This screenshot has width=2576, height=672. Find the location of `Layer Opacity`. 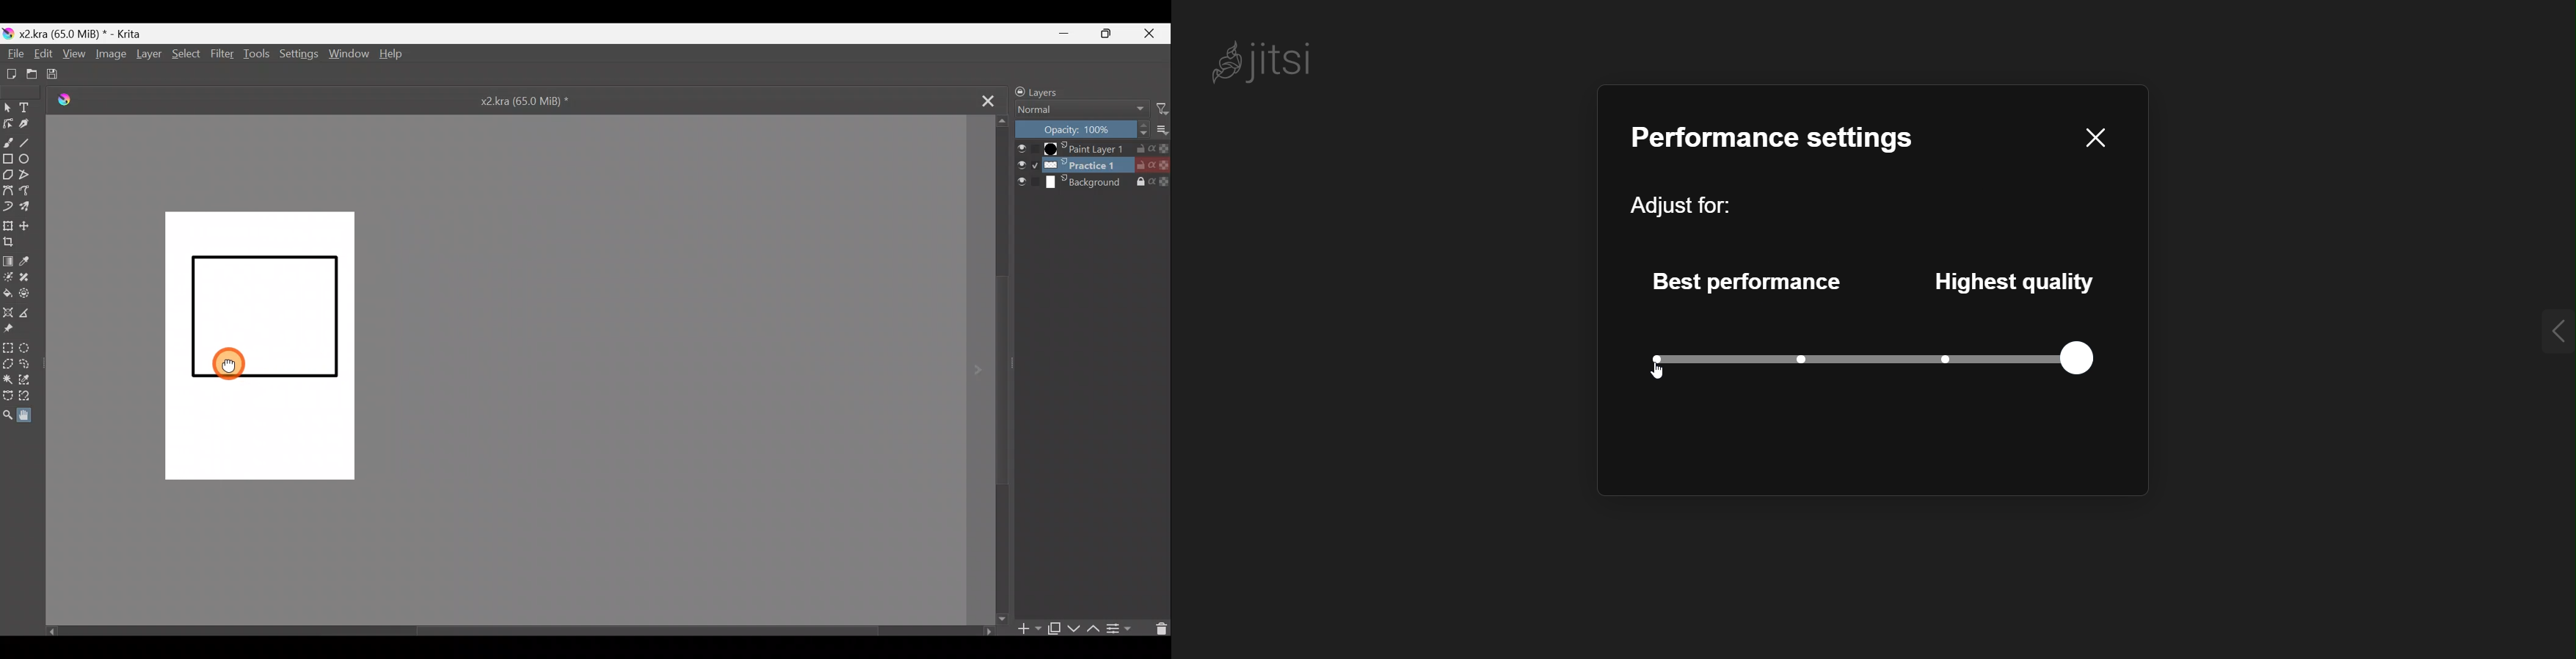

Layer Opacity is located at coordinates (1081, 131).